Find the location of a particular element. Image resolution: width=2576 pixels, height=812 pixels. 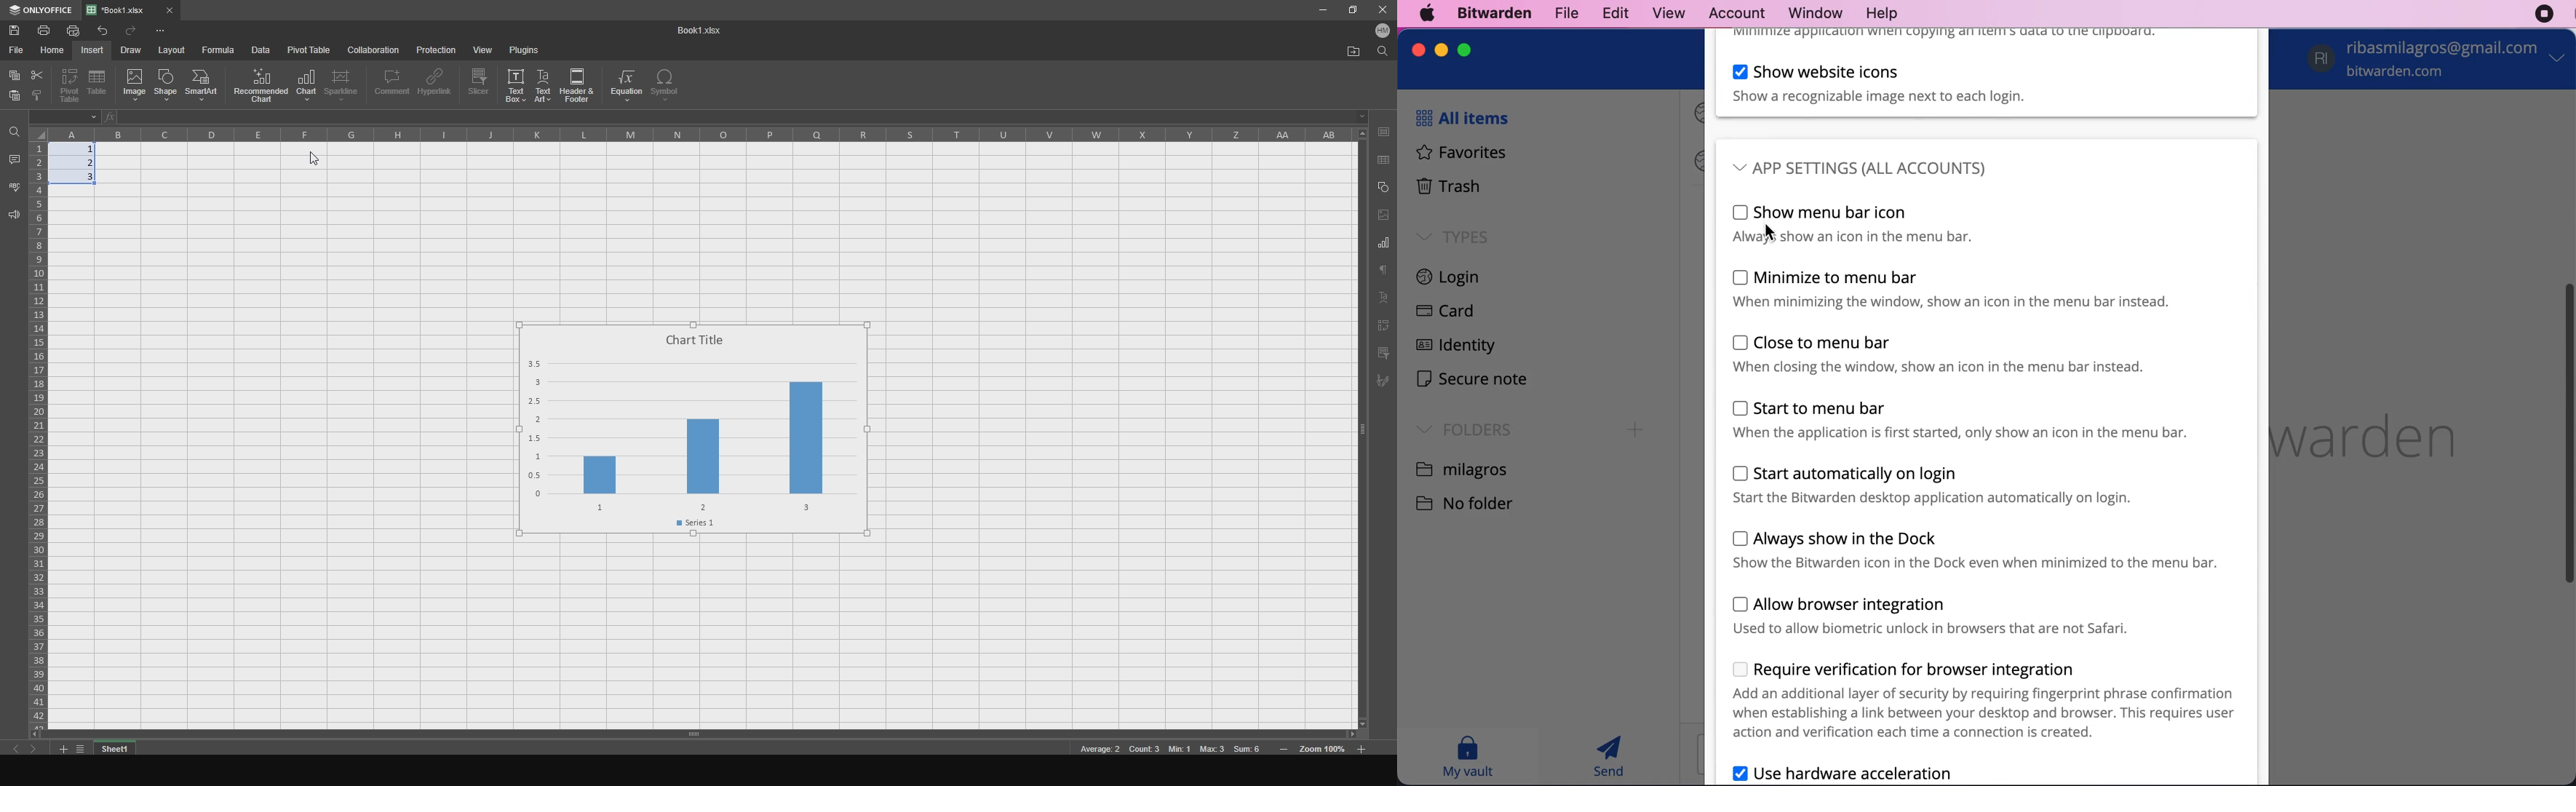

folders is located at coordinates (1460, 428).